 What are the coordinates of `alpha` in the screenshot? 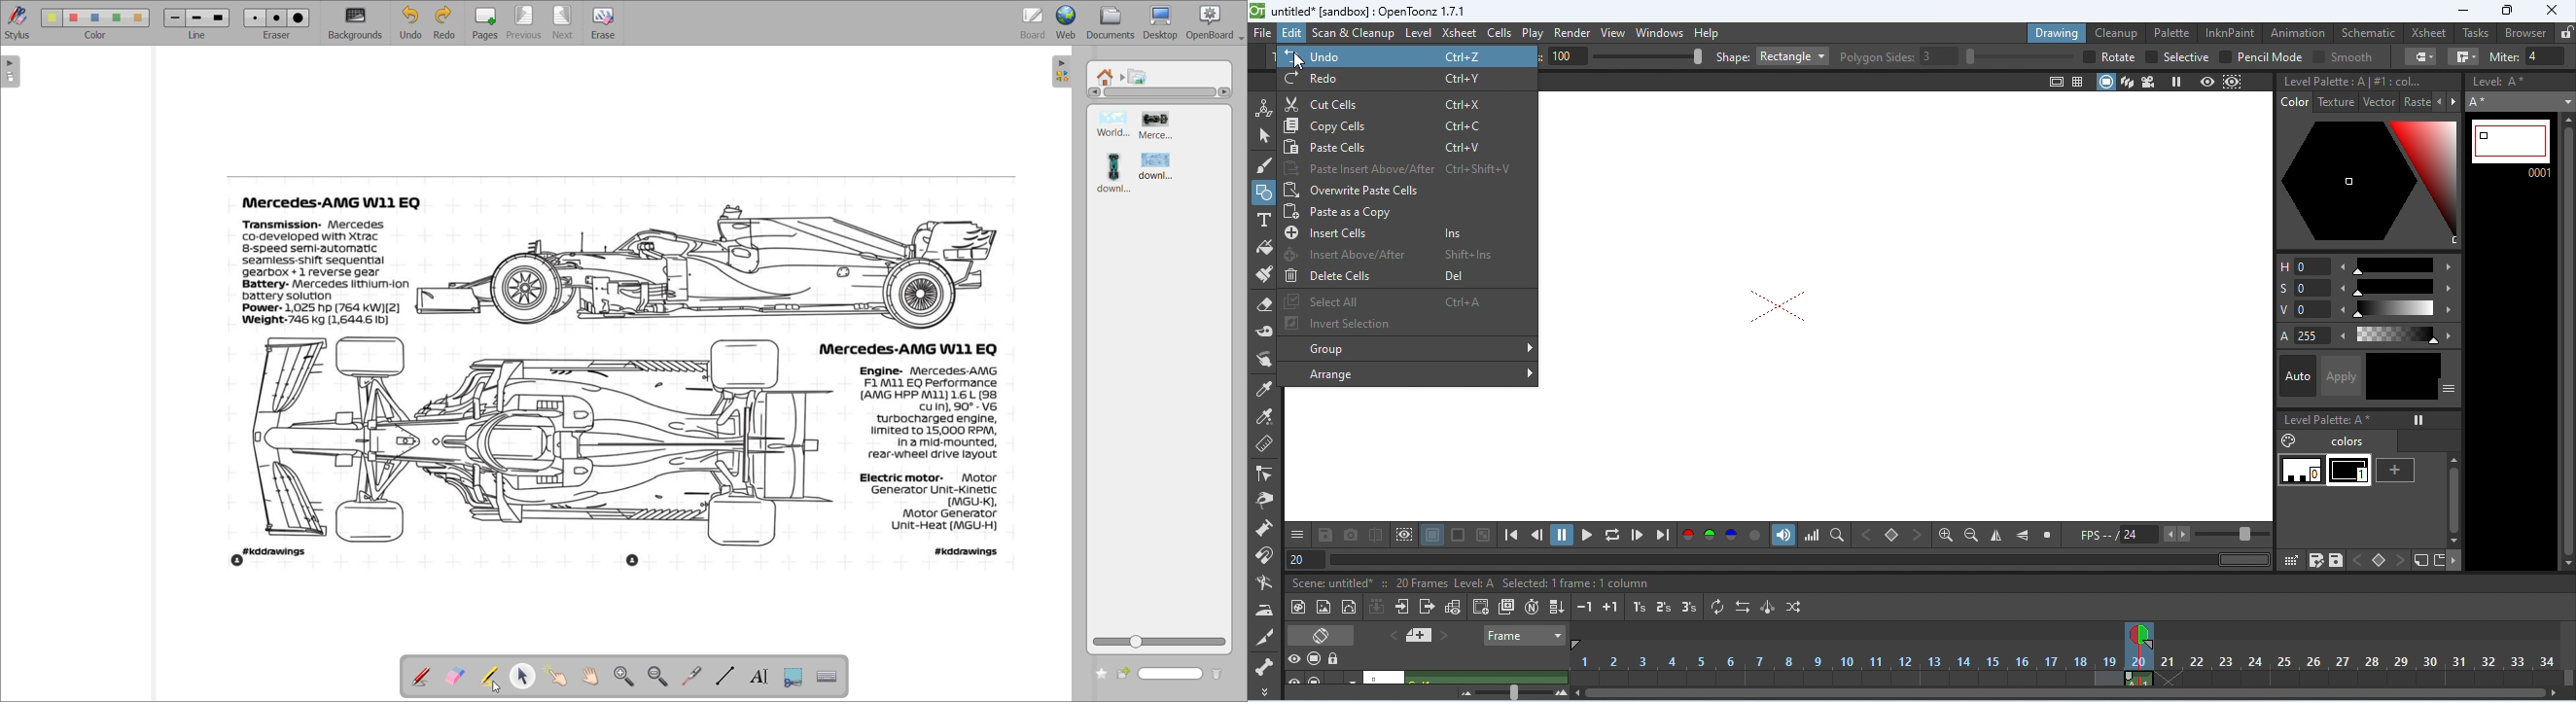 It's located at (2365, 337).